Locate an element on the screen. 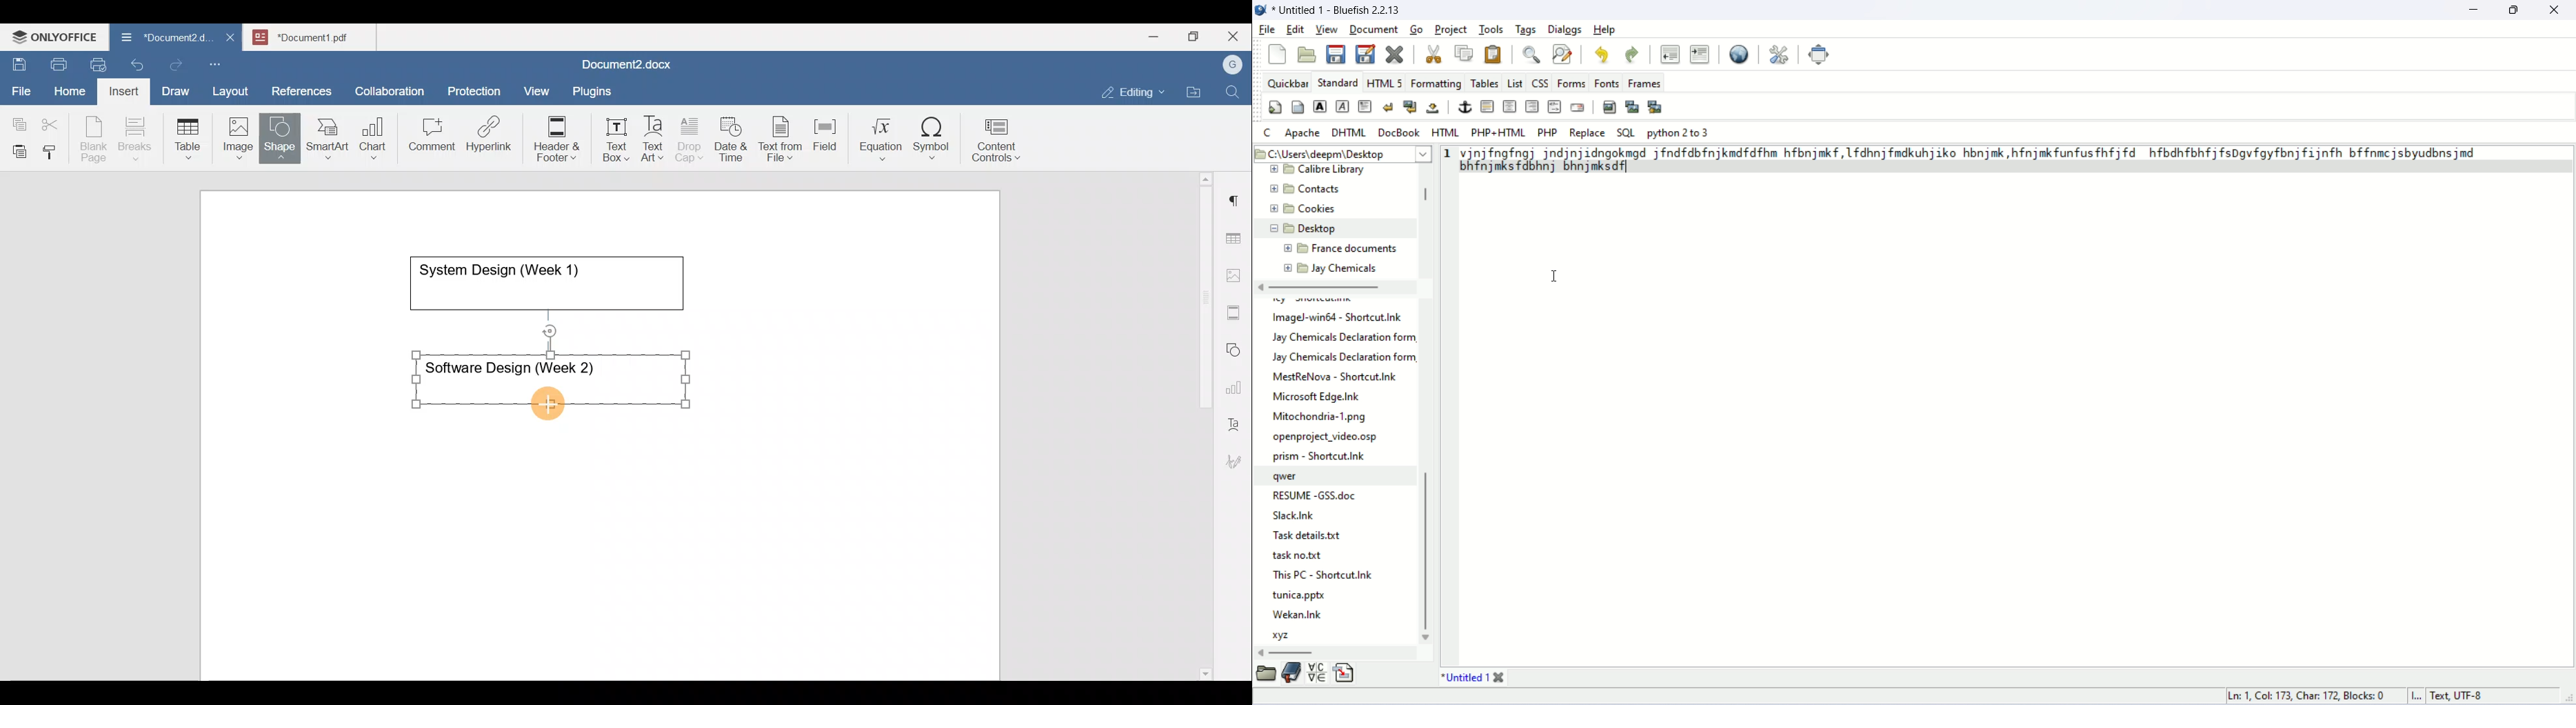  Quick print is located at coordinates (95, 63).